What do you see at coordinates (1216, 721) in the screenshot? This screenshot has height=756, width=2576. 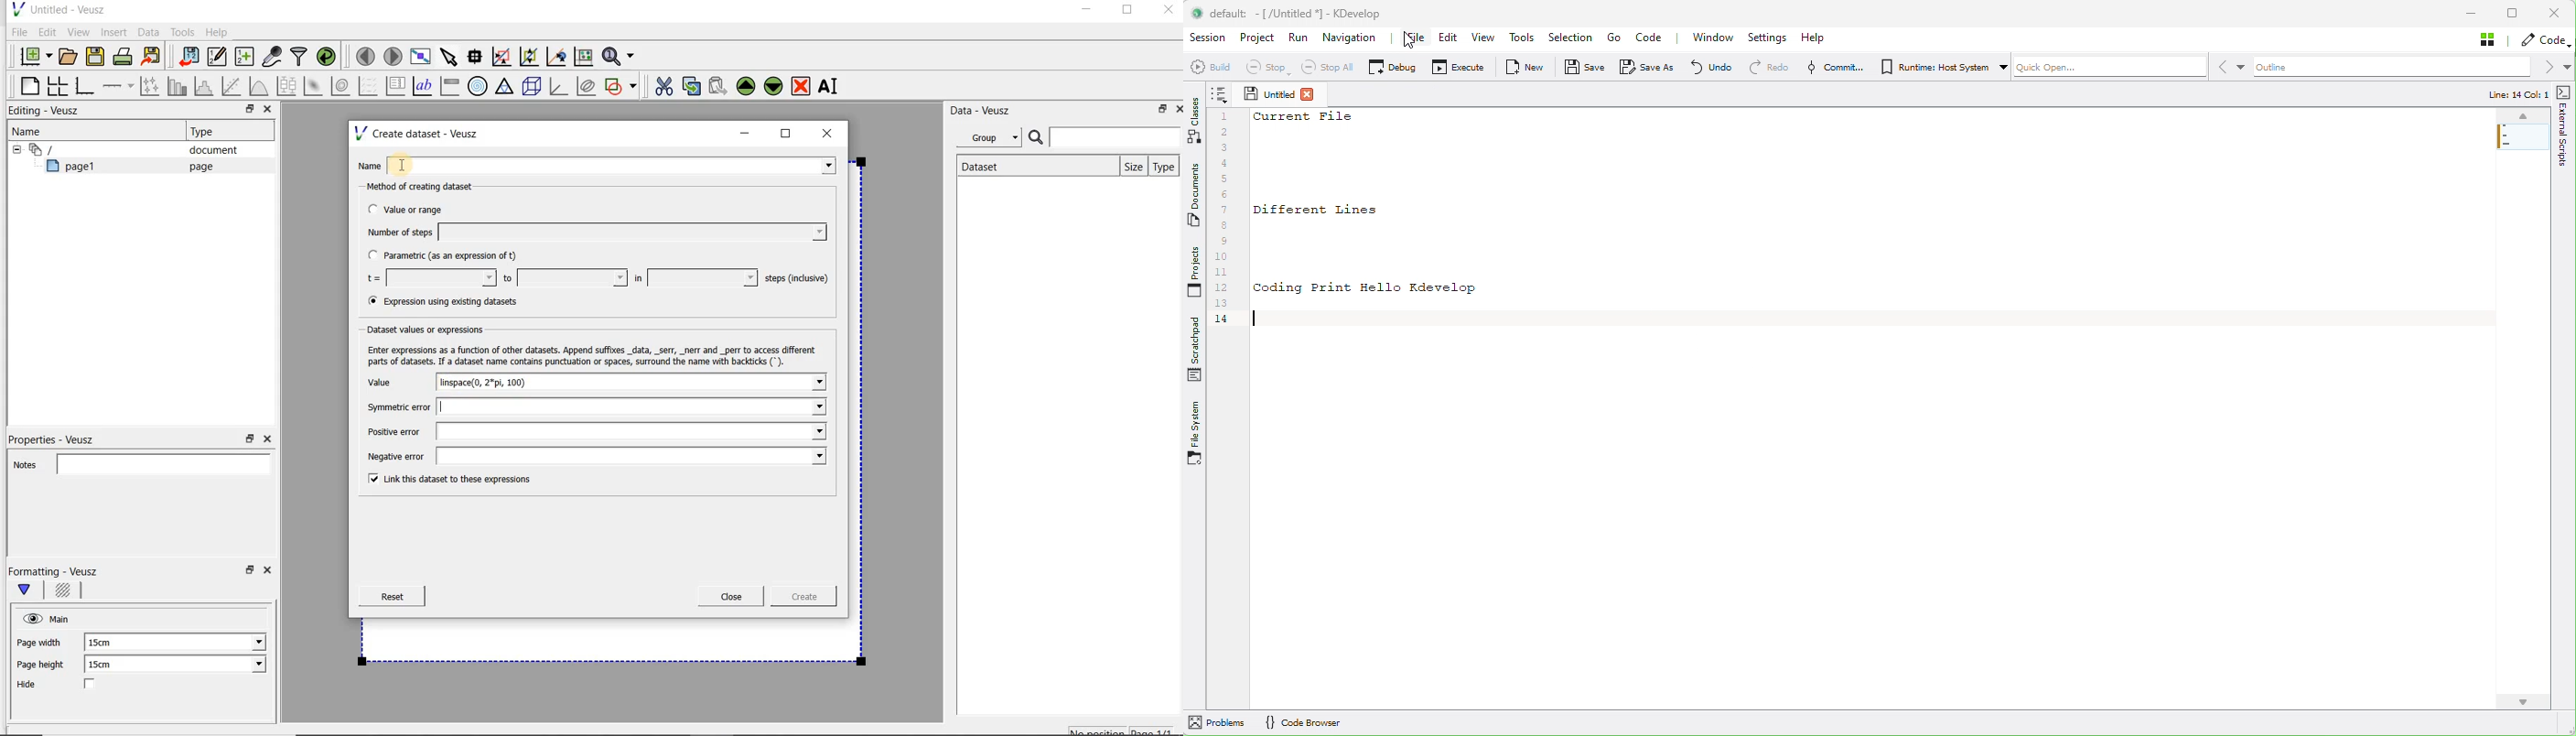 I see `problem` at bounding box center [1216, 721].